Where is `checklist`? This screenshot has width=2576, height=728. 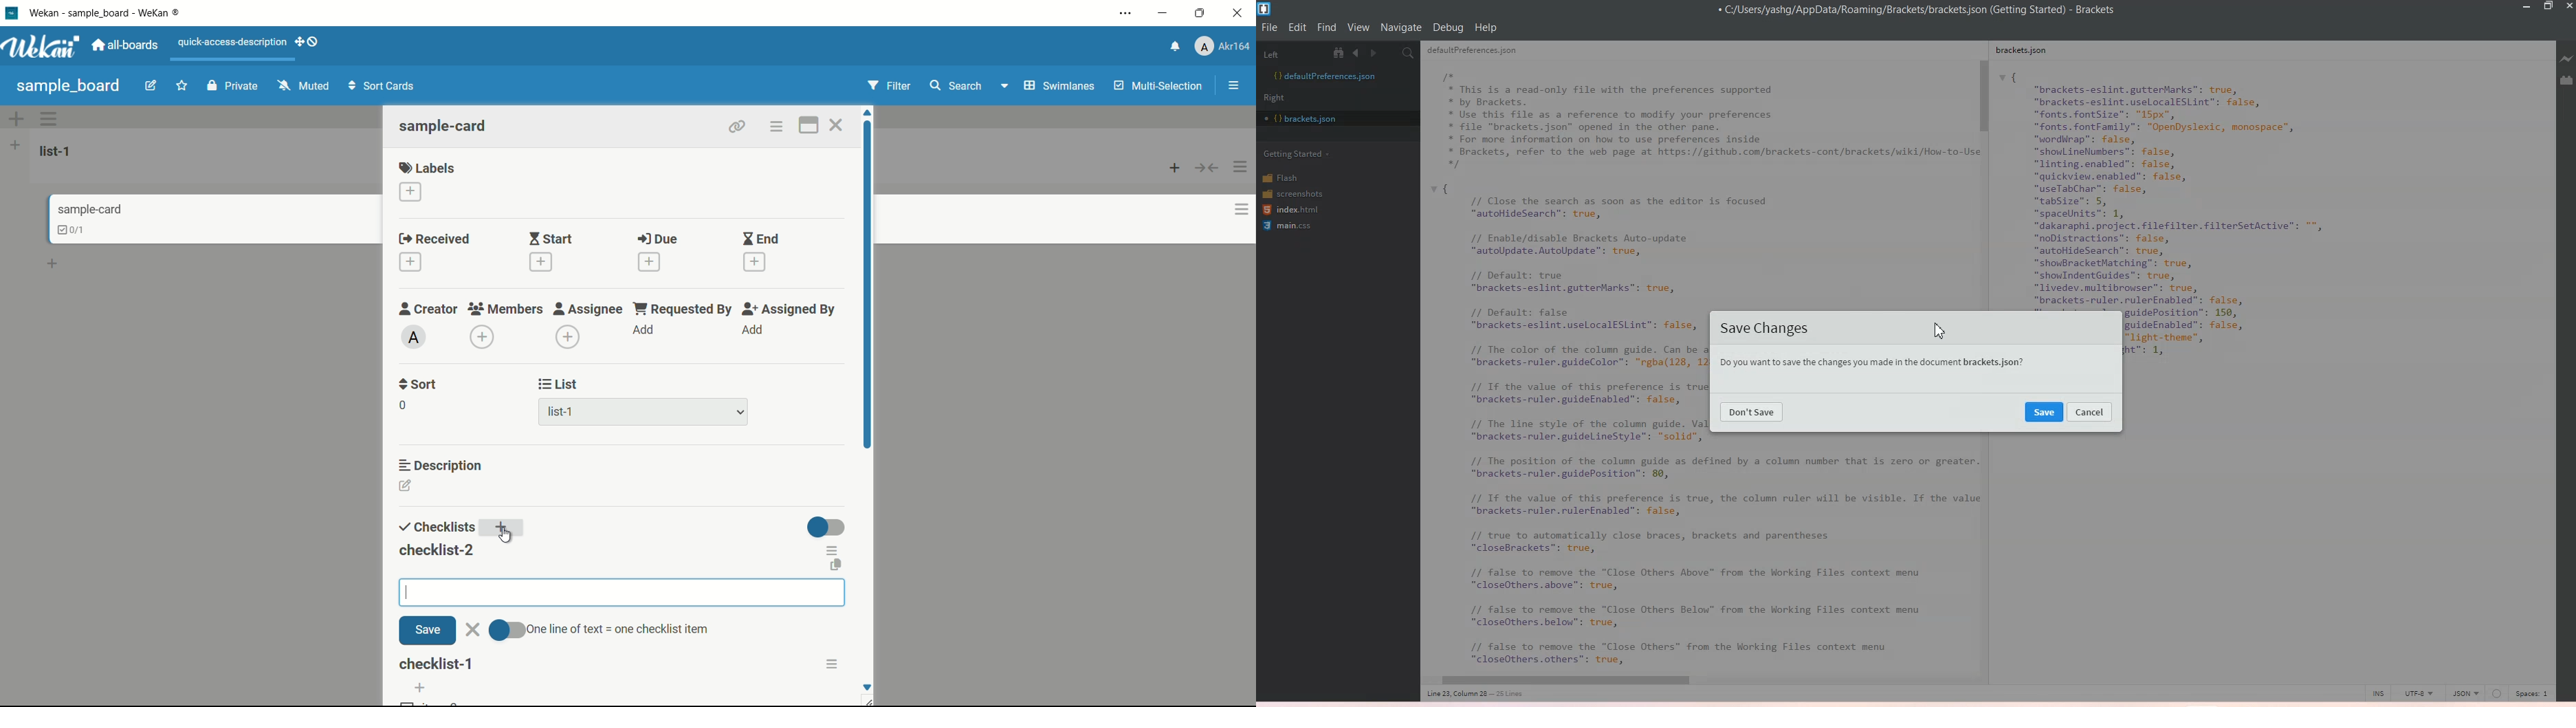
checklist is located at coordinates (435, 528).